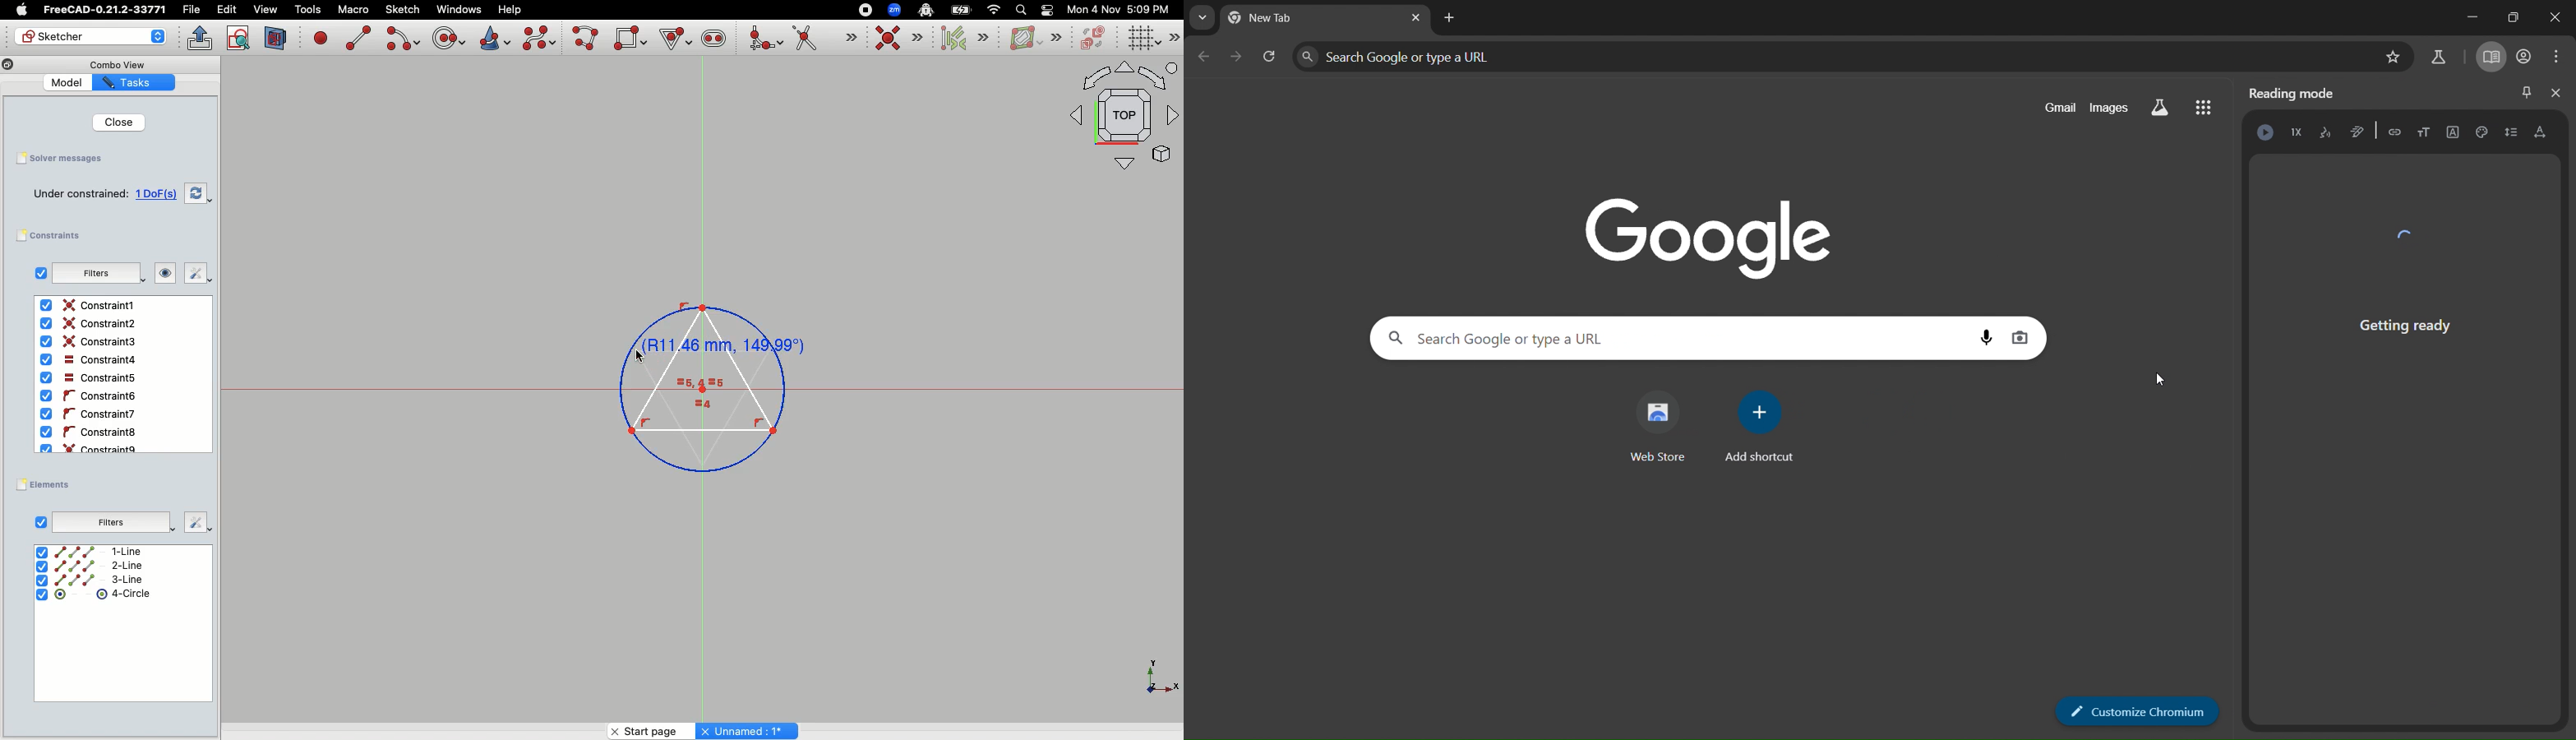 The width and height of the screenshot is (2576, 756). Describe the element at coordinates (2359, 131) in the screenshot. I see `turnoff highlight` at that location.